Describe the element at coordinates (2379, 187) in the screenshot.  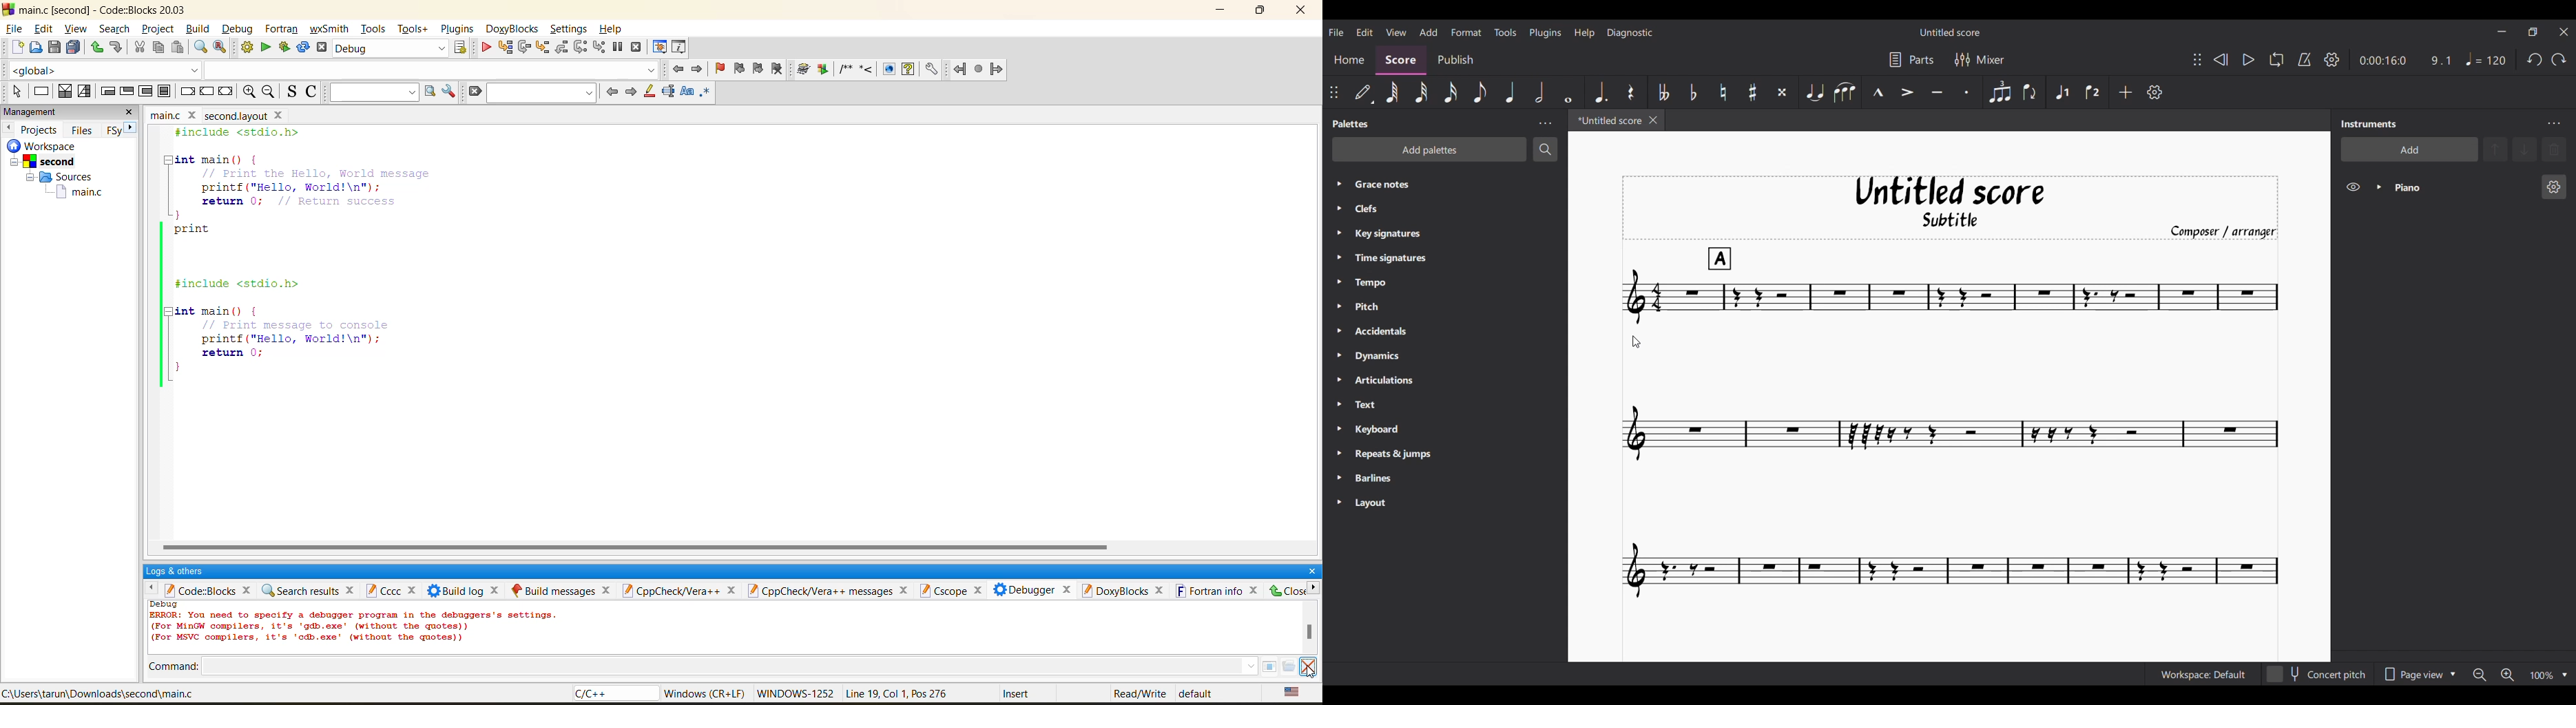
I see `Expand instrument` at that location.